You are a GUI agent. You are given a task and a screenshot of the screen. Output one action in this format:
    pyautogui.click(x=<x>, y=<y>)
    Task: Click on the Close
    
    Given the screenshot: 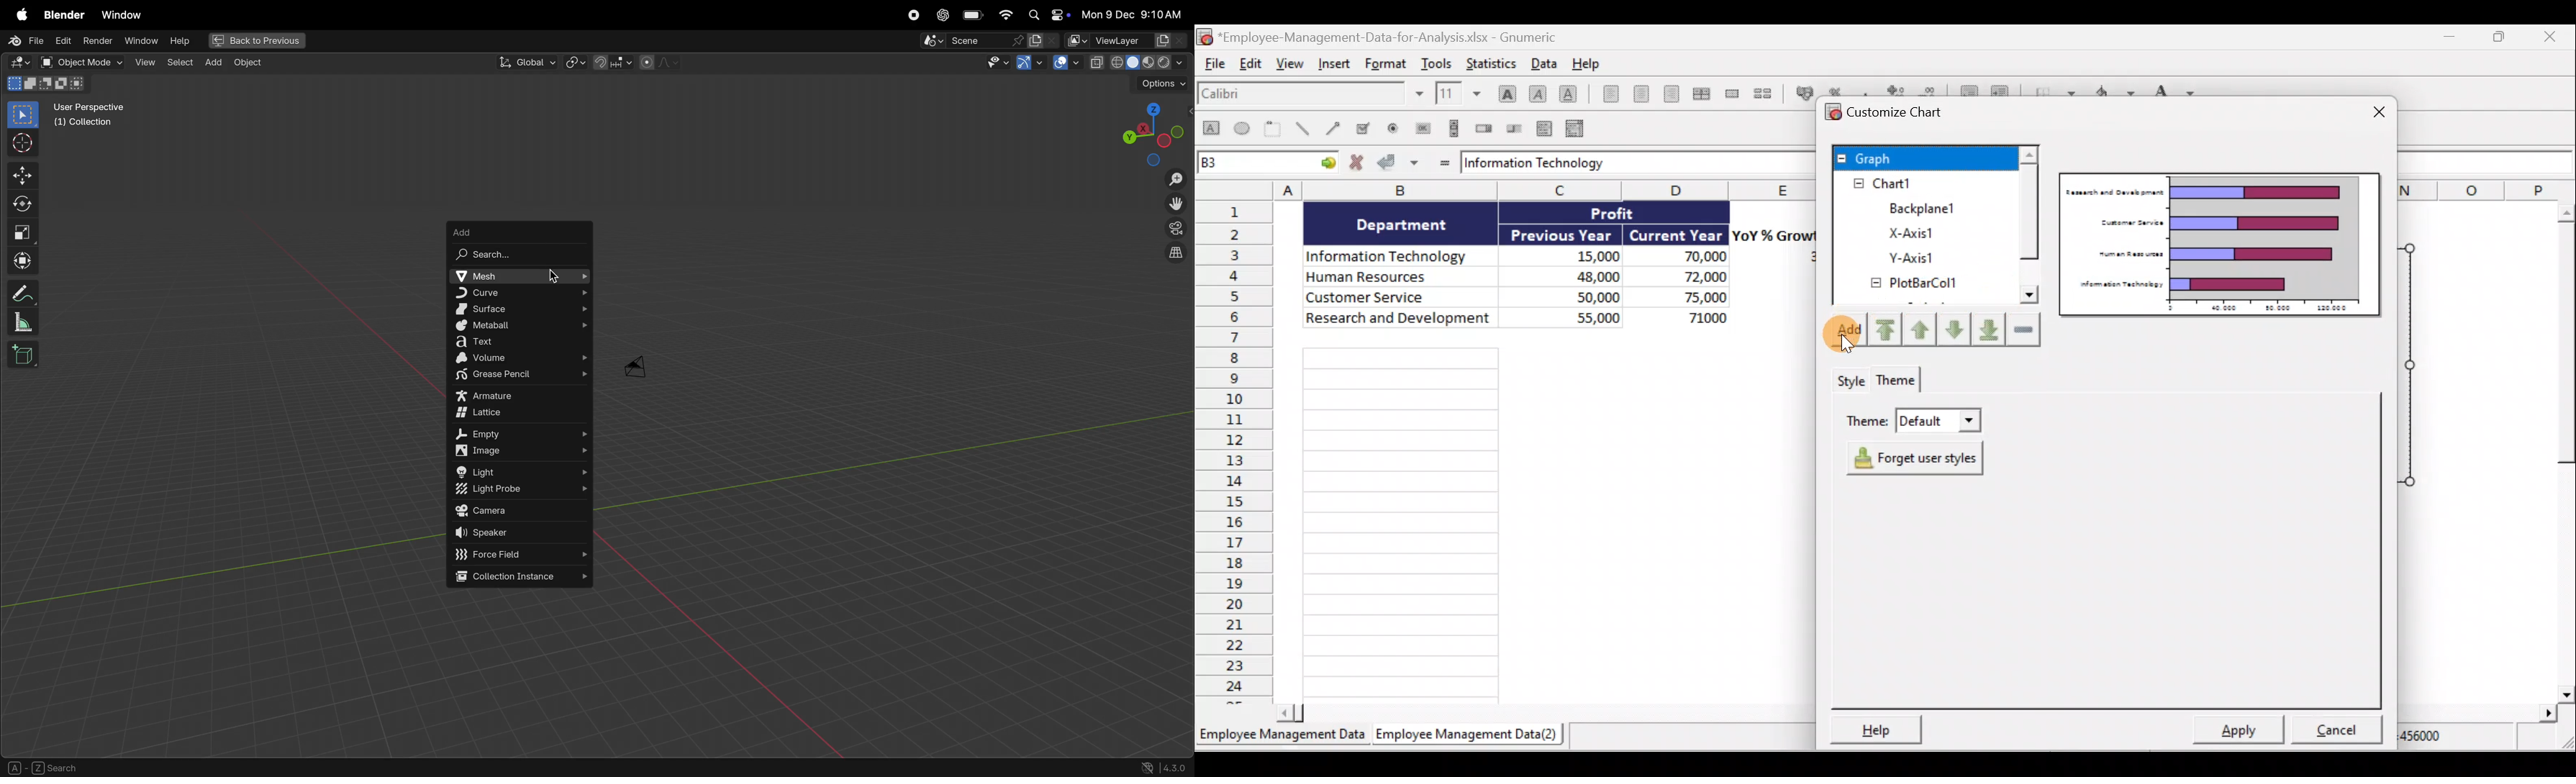 What is the action you would take?
    pyautogui.click(x=2375, y=115)
    